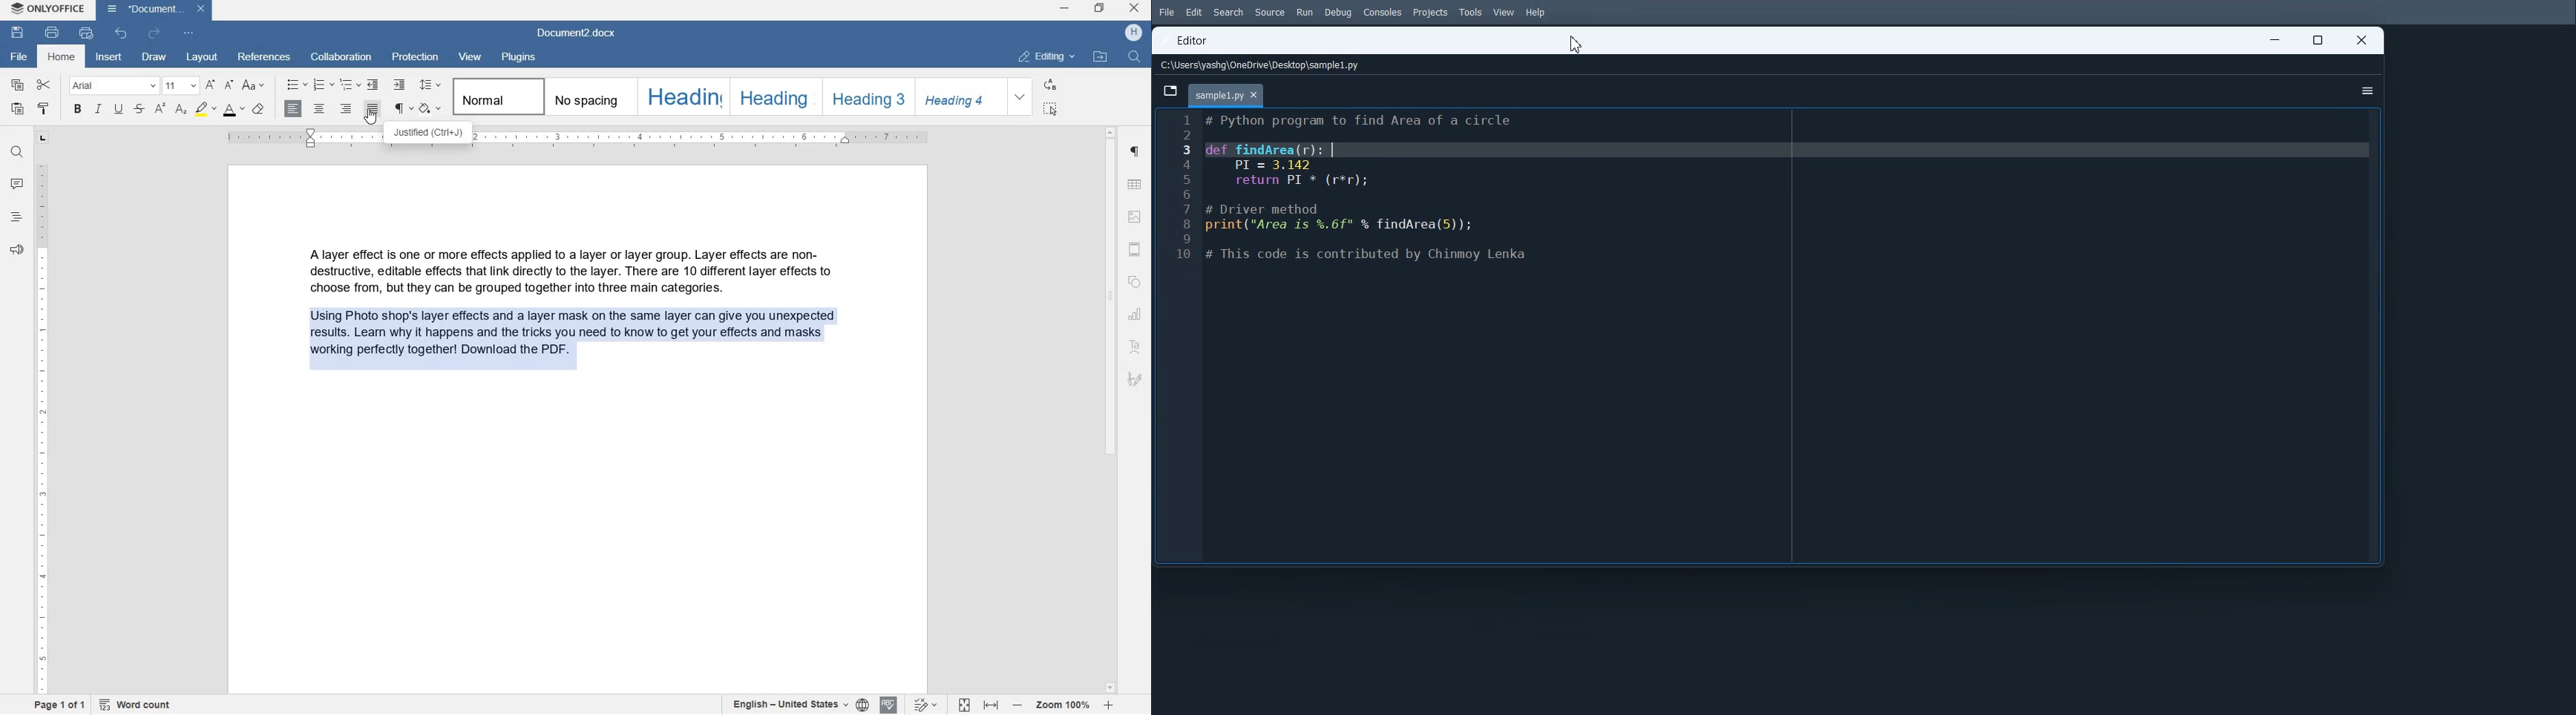  Describe the element at coordinates (17, 153) in the screenshot. I see `FIND` at that location.